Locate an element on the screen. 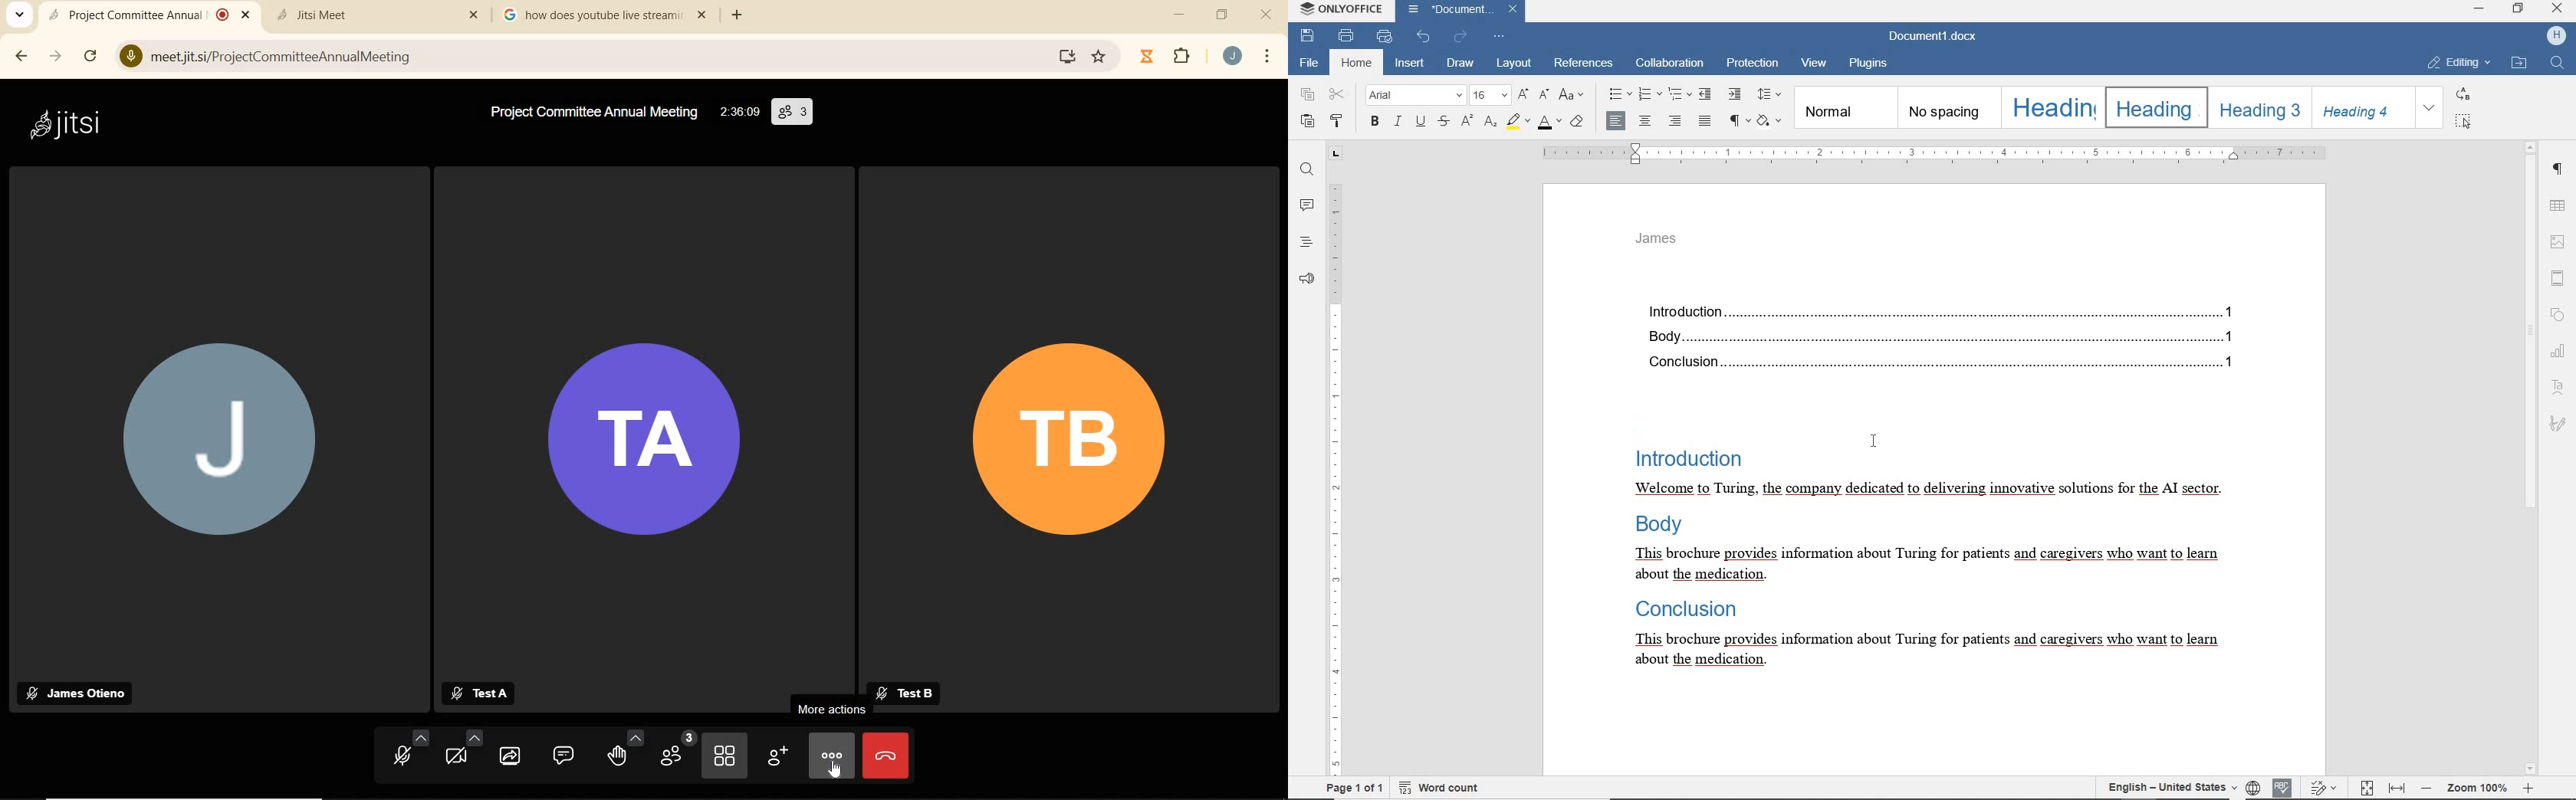  body is located at coordinates (1658, 523).